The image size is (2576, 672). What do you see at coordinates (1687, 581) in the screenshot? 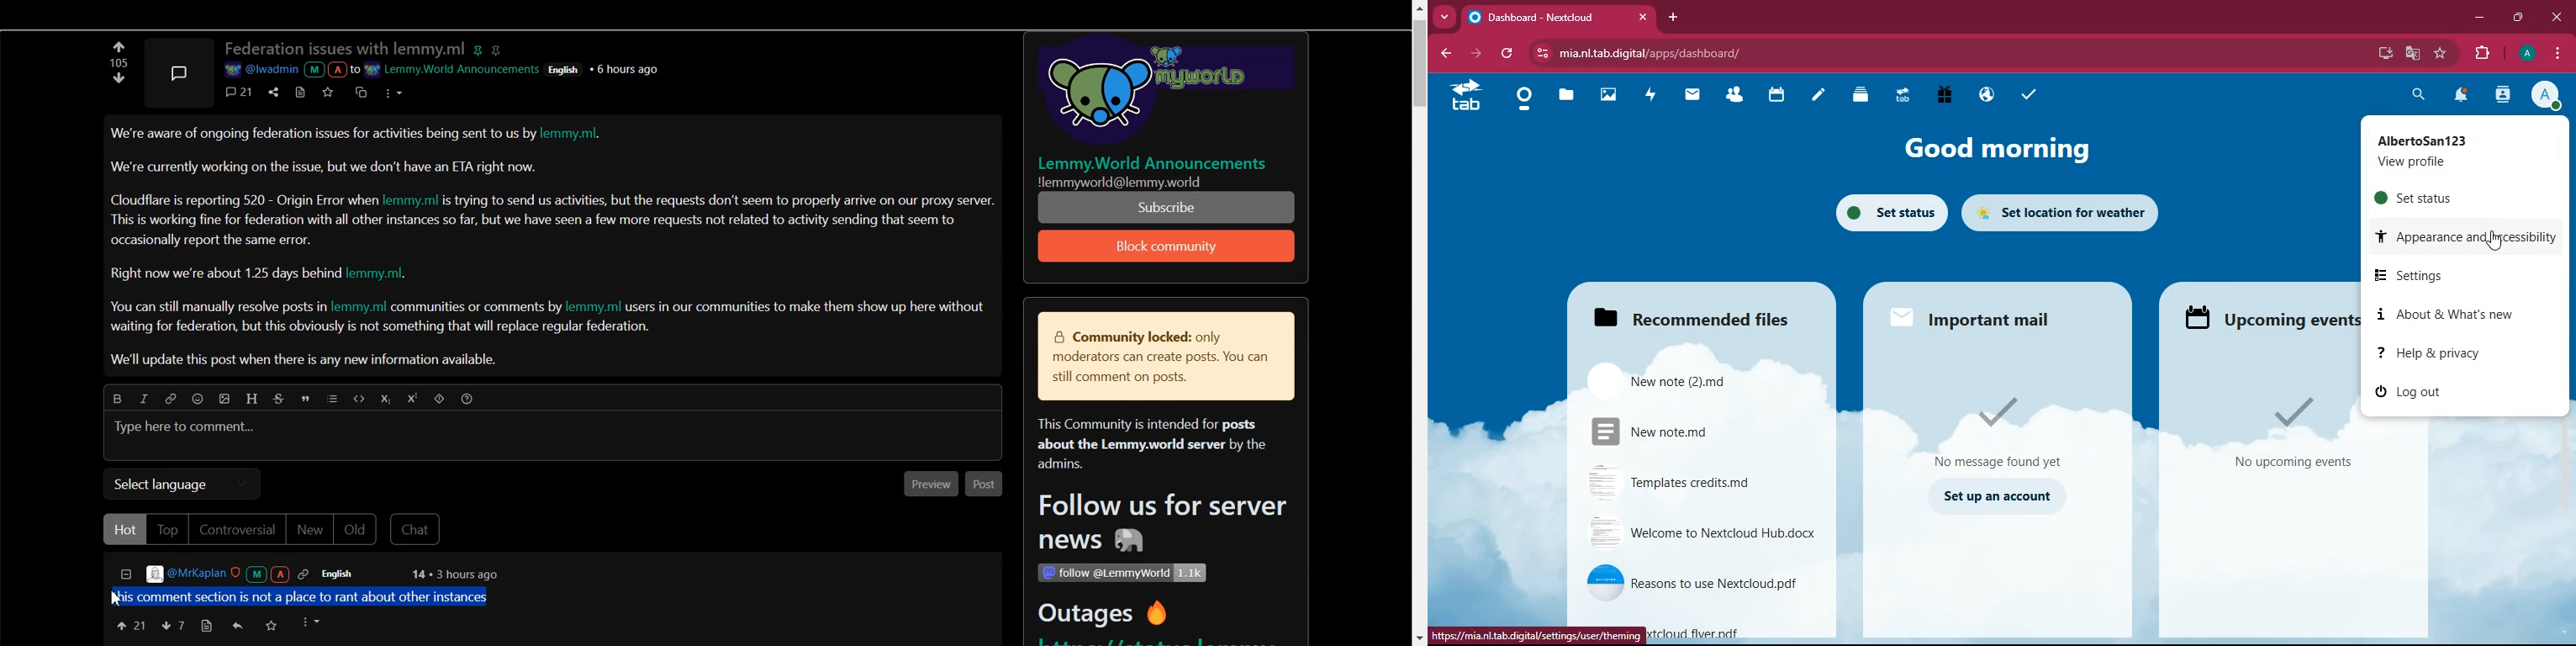
I see `file` at bounding box center [1687, 581].